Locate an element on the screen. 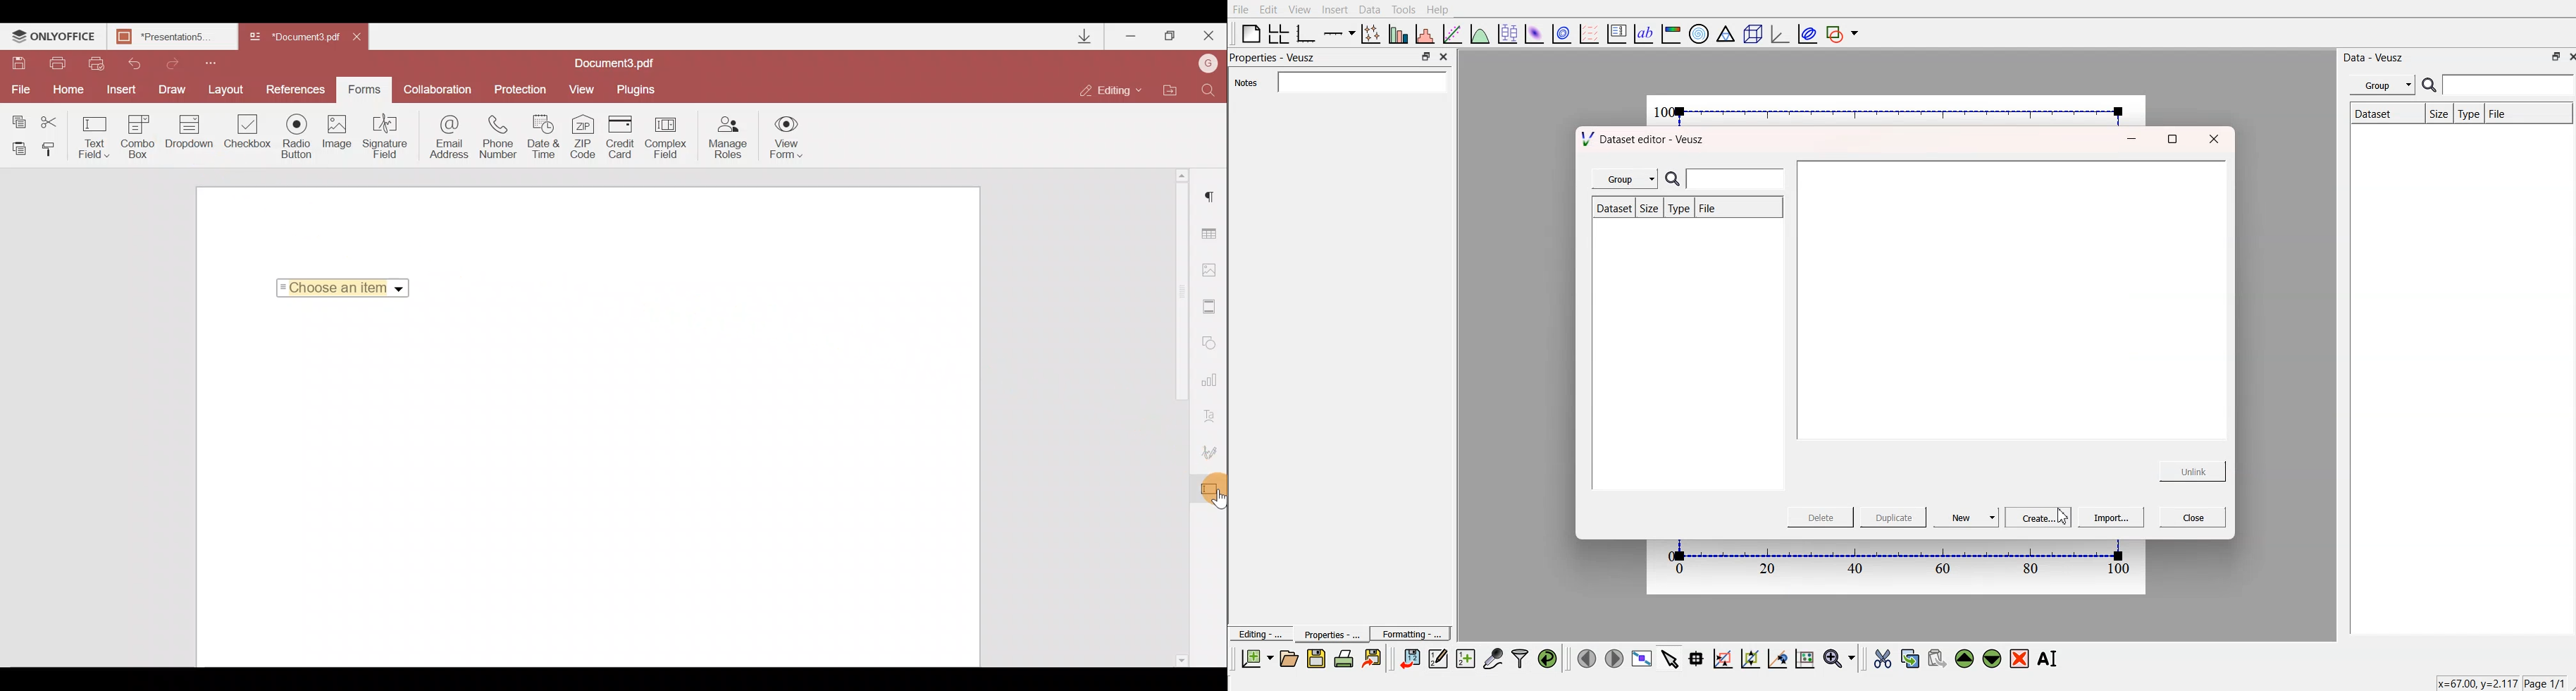 This screenshot has width=2576, height=700. Radio is located at coordinates (299, 137).